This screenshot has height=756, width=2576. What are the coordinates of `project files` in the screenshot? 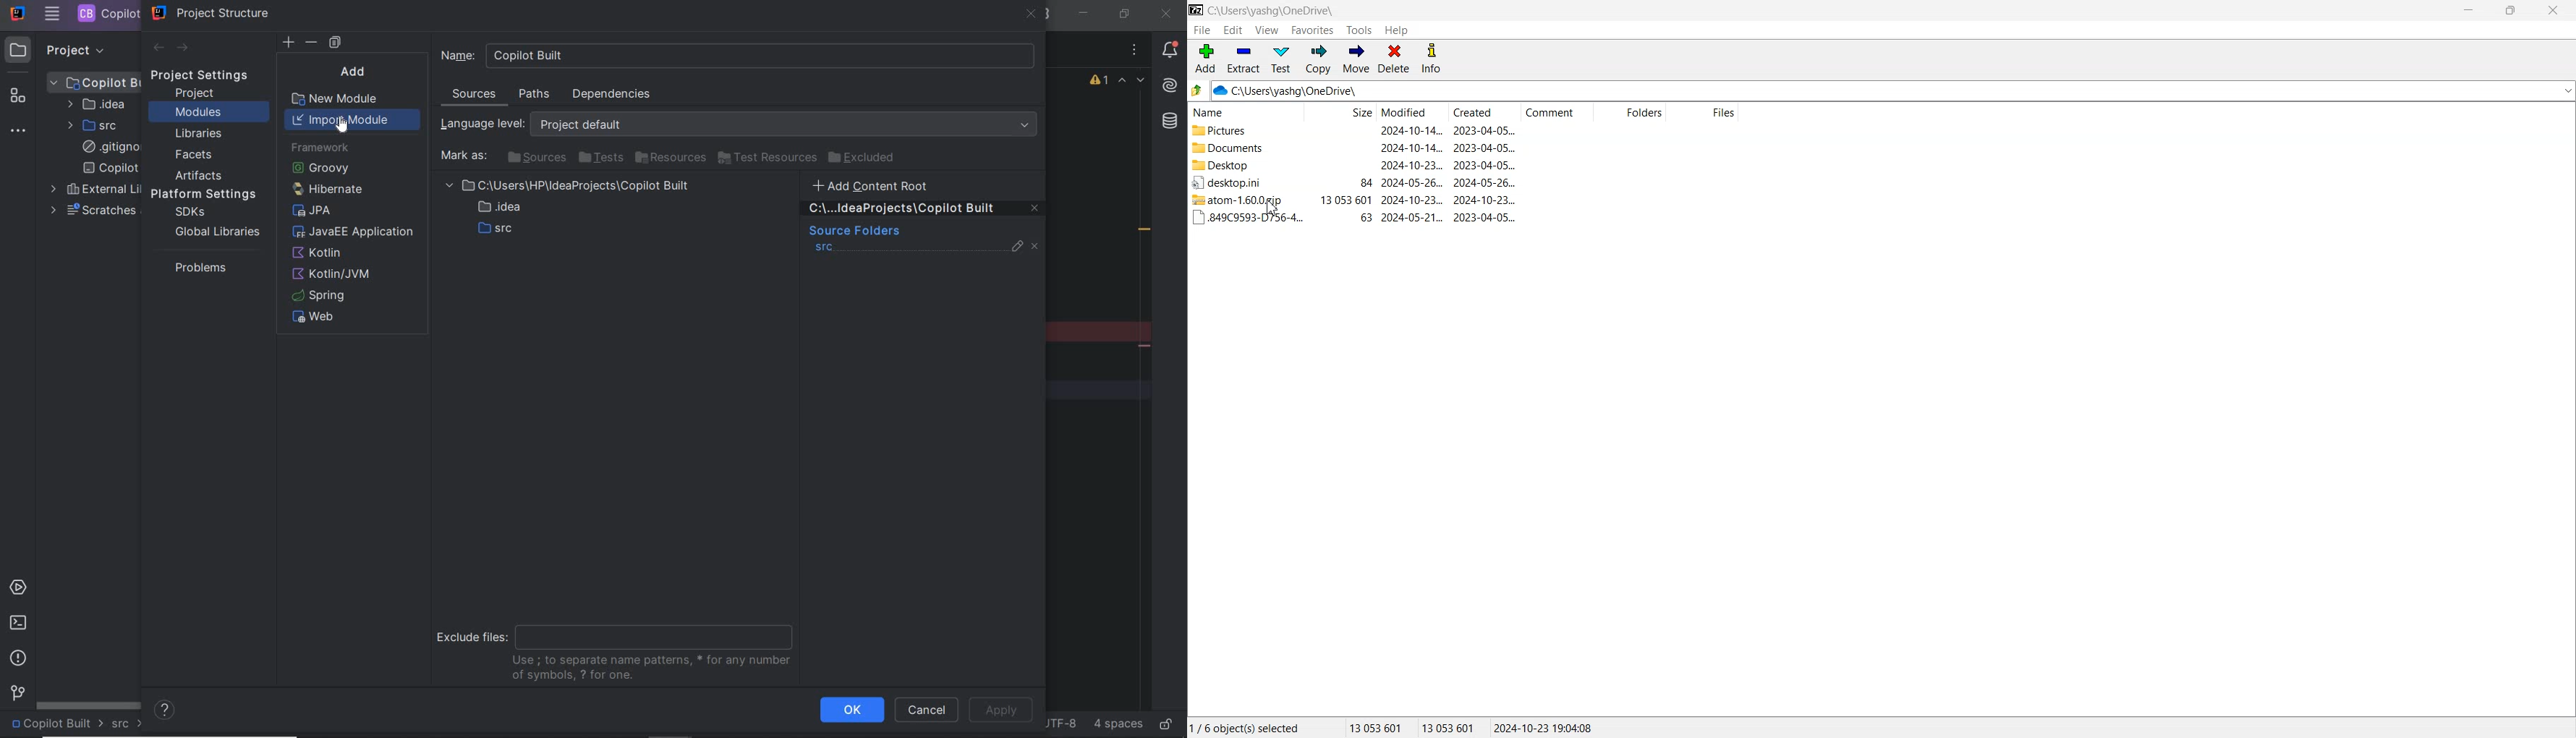 It's located at (571, 210).